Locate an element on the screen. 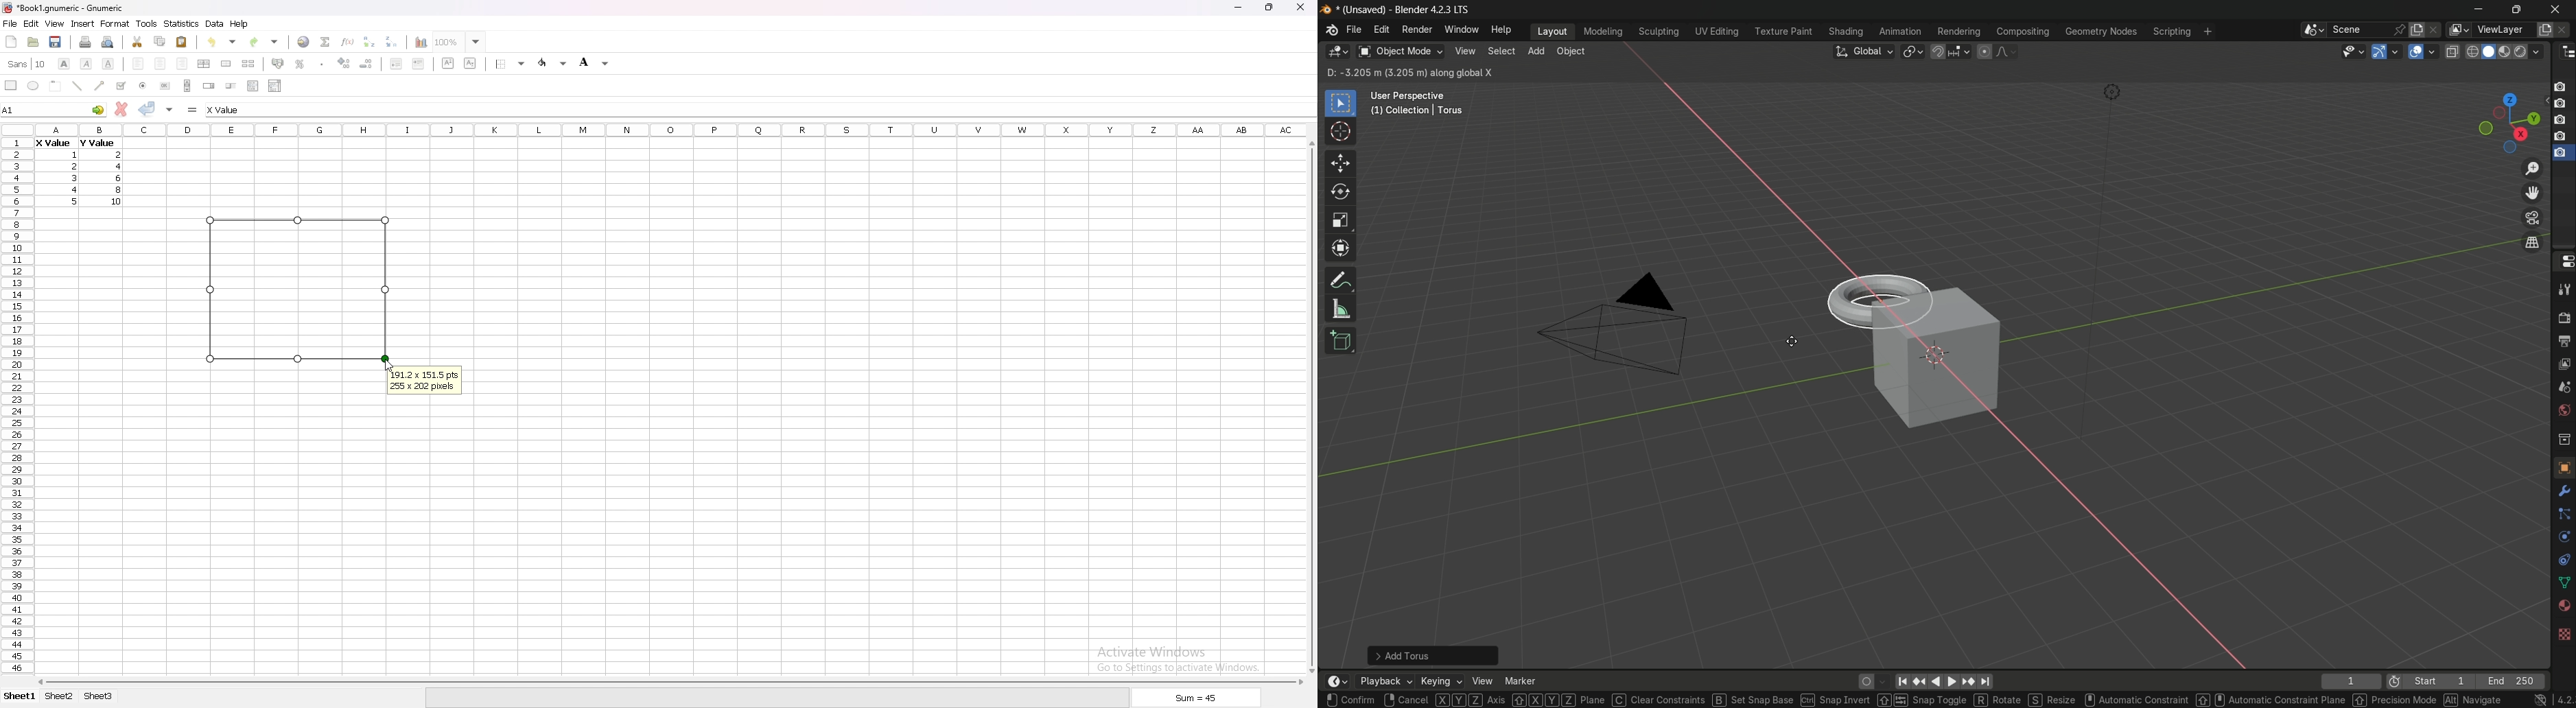  border is located at coordinates (512, 63).